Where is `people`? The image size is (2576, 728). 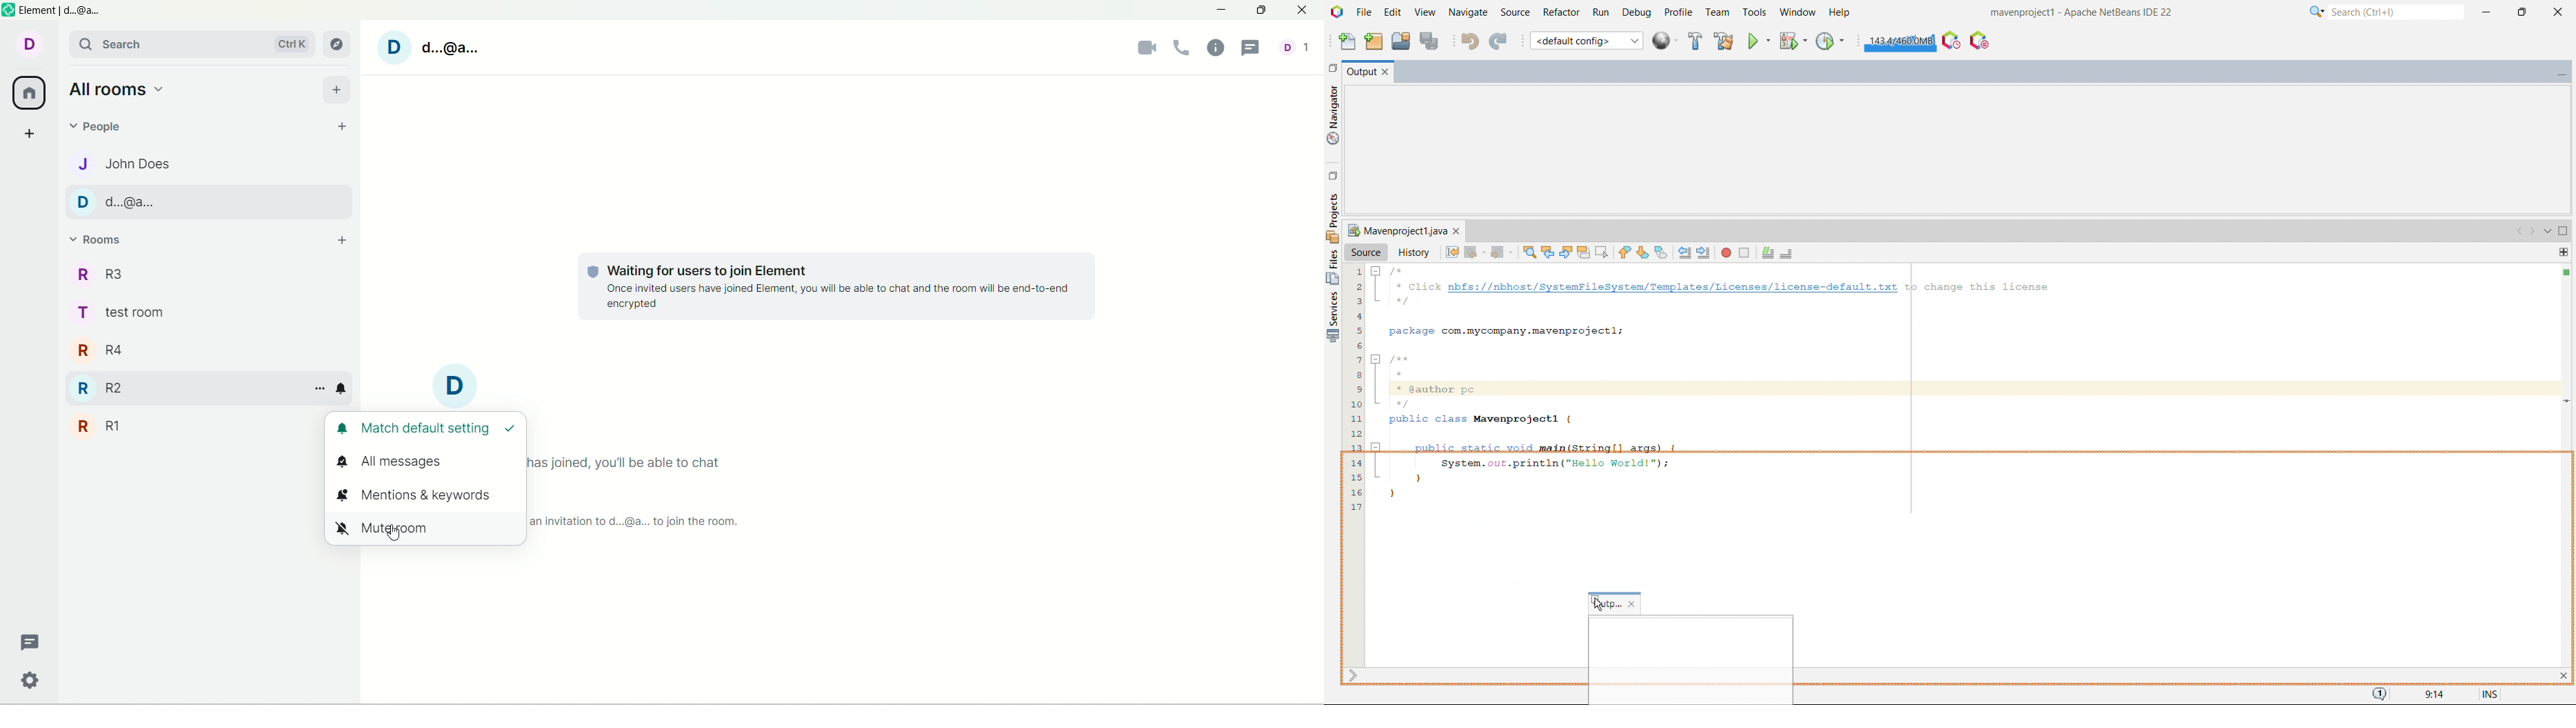 people is located at coordinates (101, 125).